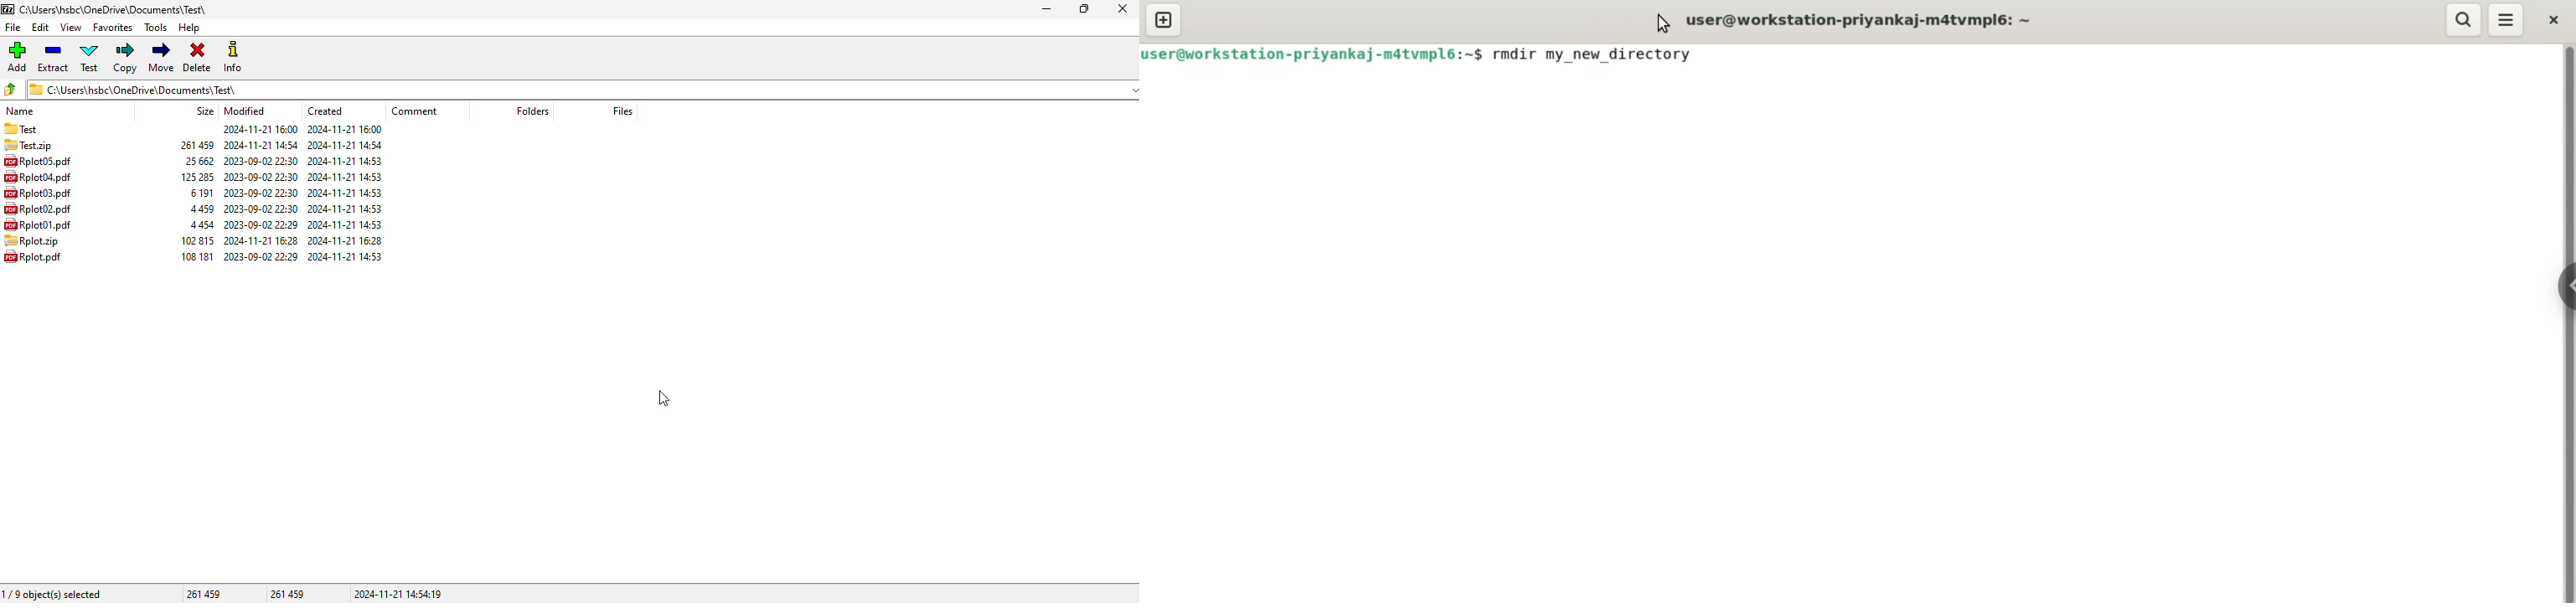  What do you see at coordinates (345, 209) in the screenshot?
I see `created date & time` at bounding box center [345, 209].